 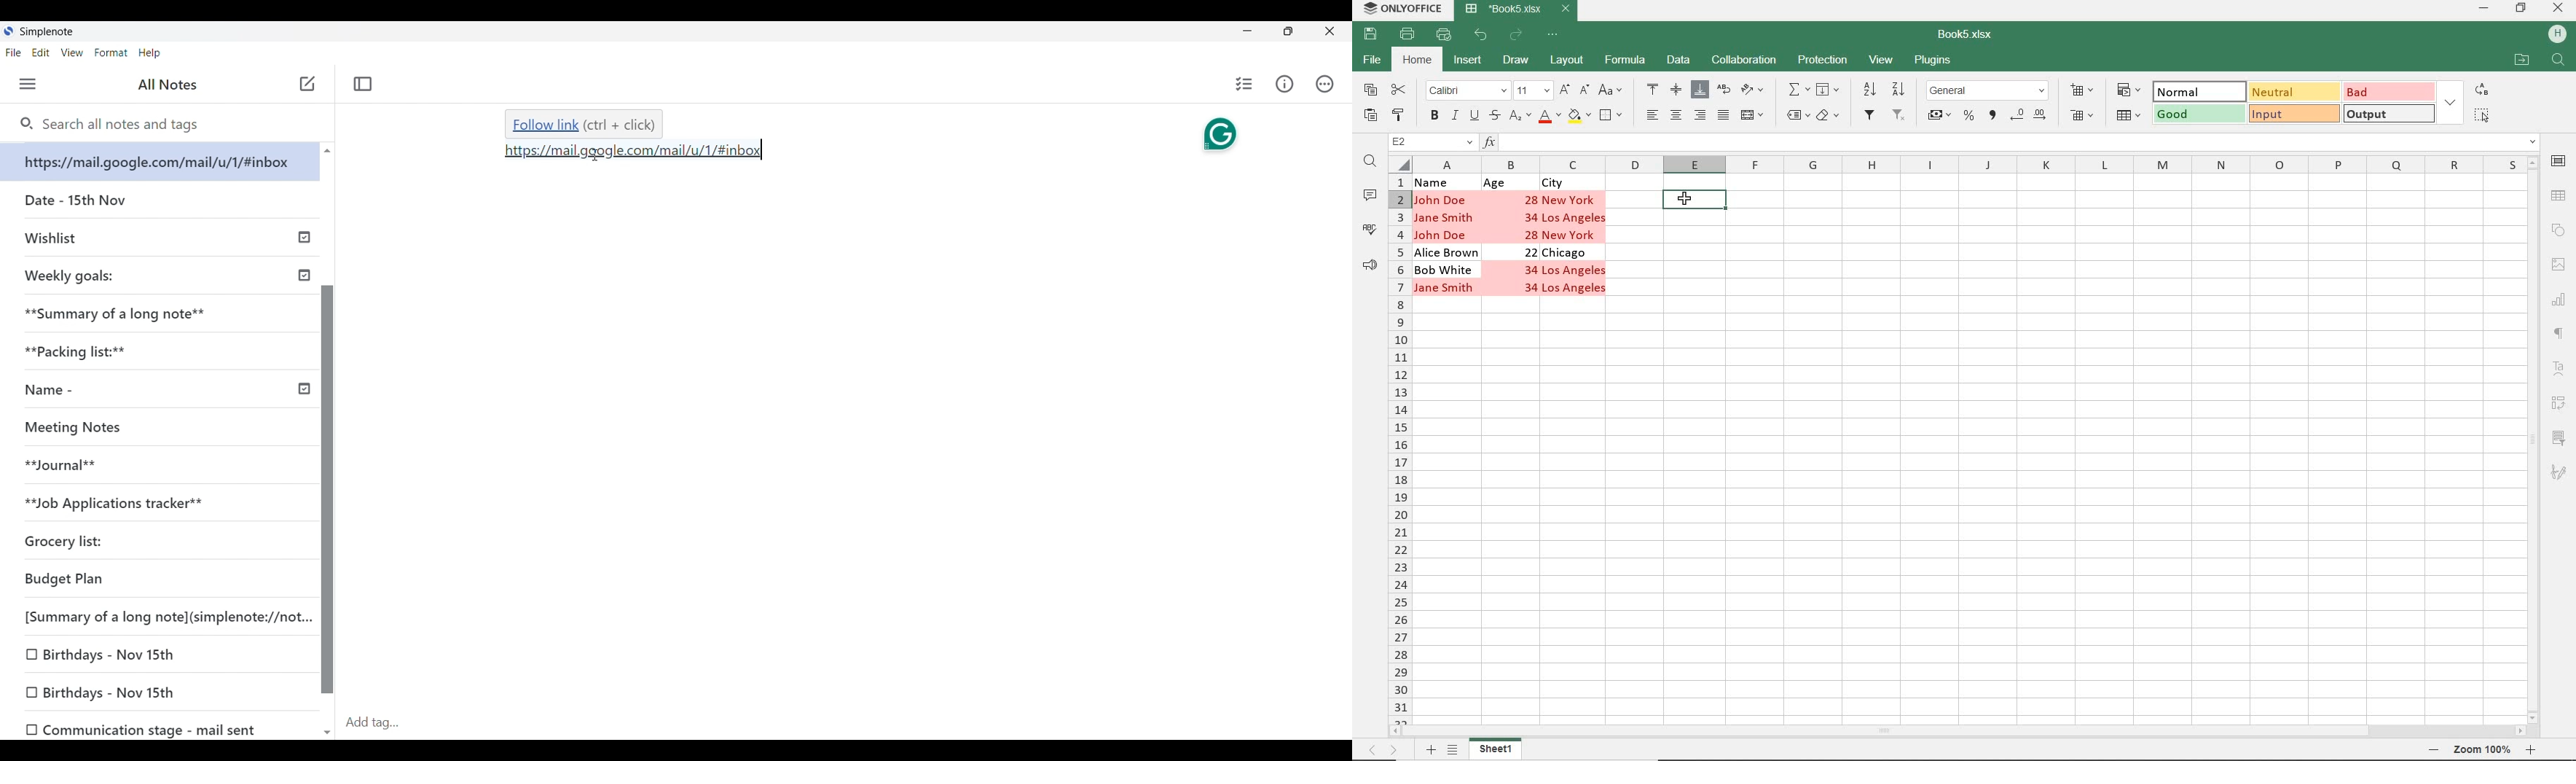 What do you see at coordinates (77, 427) in the screenshot?
I see `Meeting Notes` at bounding box center [77, 427].